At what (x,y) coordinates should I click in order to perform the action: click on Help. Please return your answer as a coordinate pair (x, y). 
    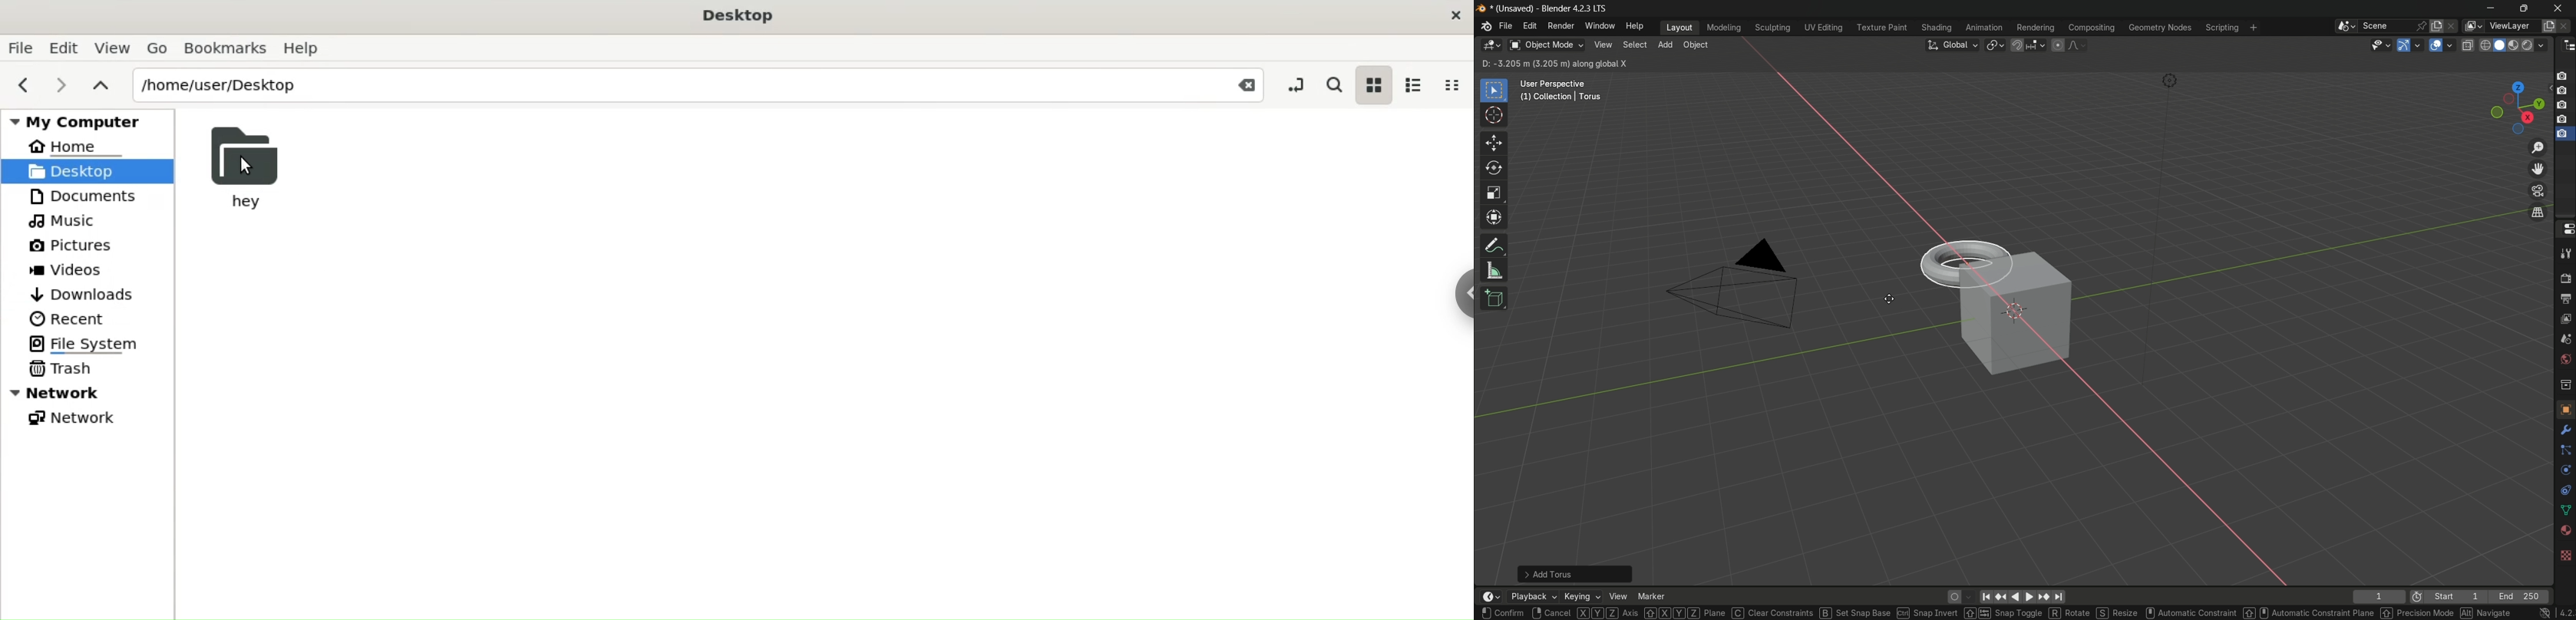
    Looking at the image, I should click on (306, 48).